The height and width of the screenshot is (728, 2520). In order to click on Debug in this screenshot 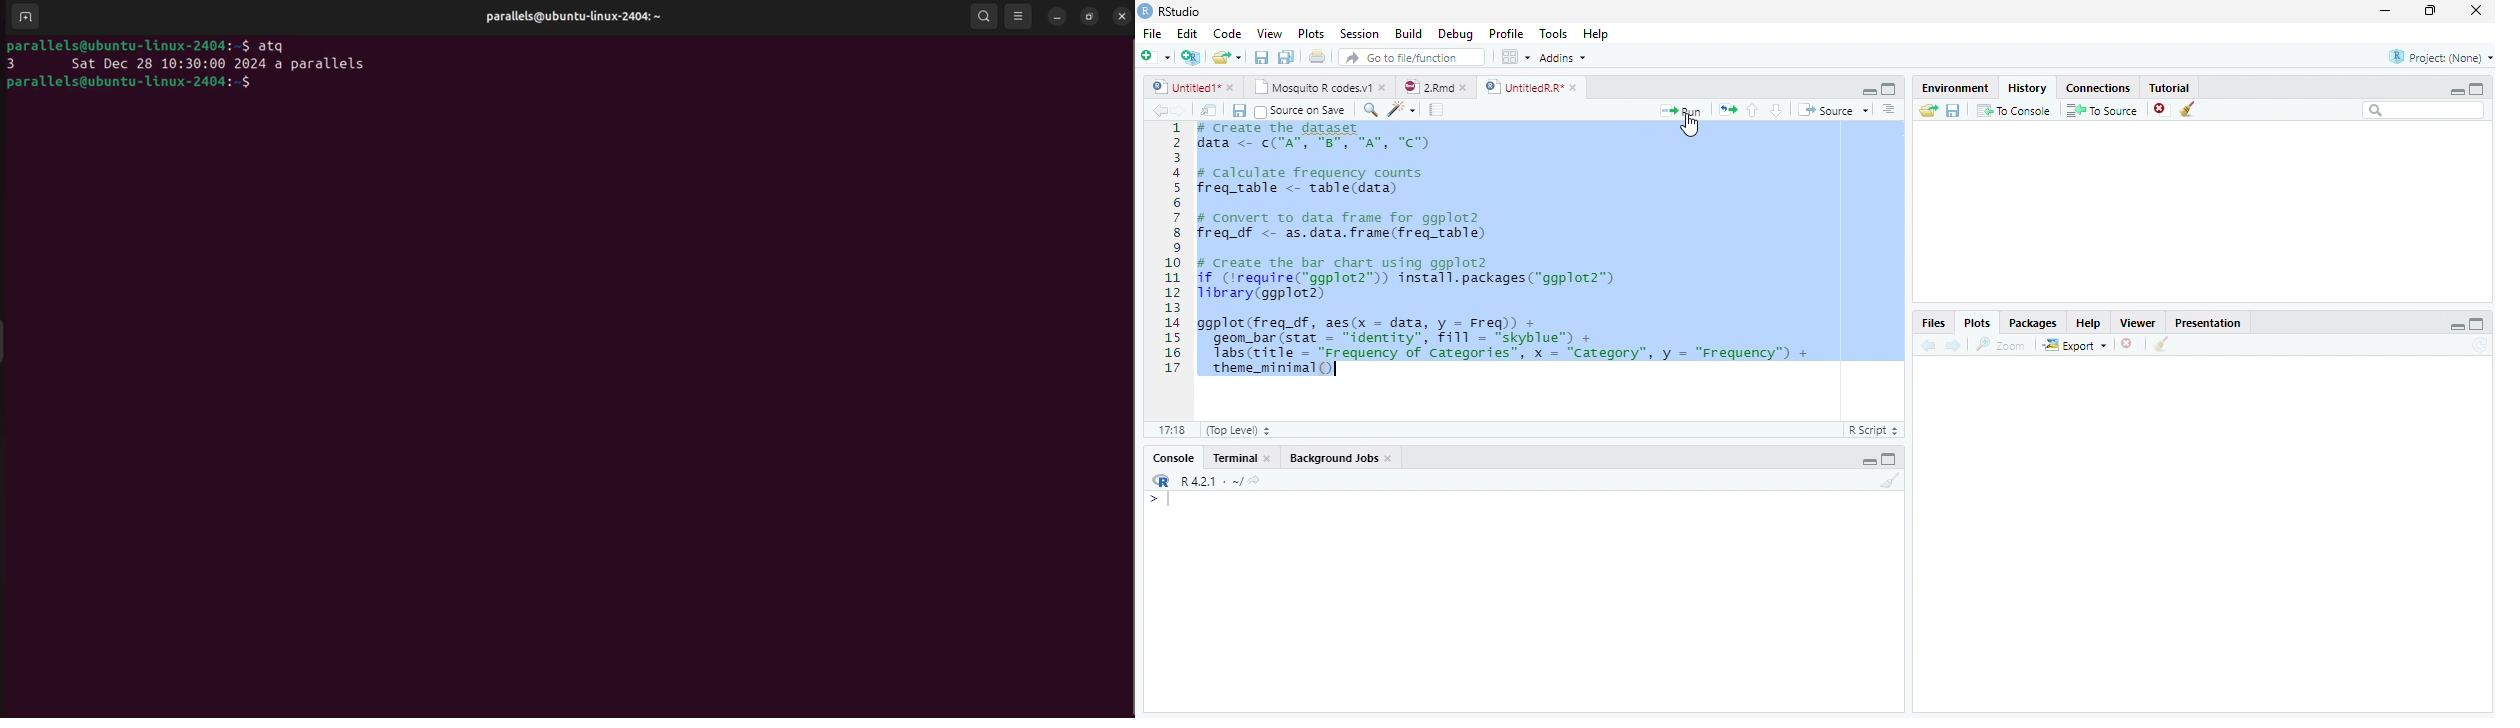, I will do `click(1456, 33)`.